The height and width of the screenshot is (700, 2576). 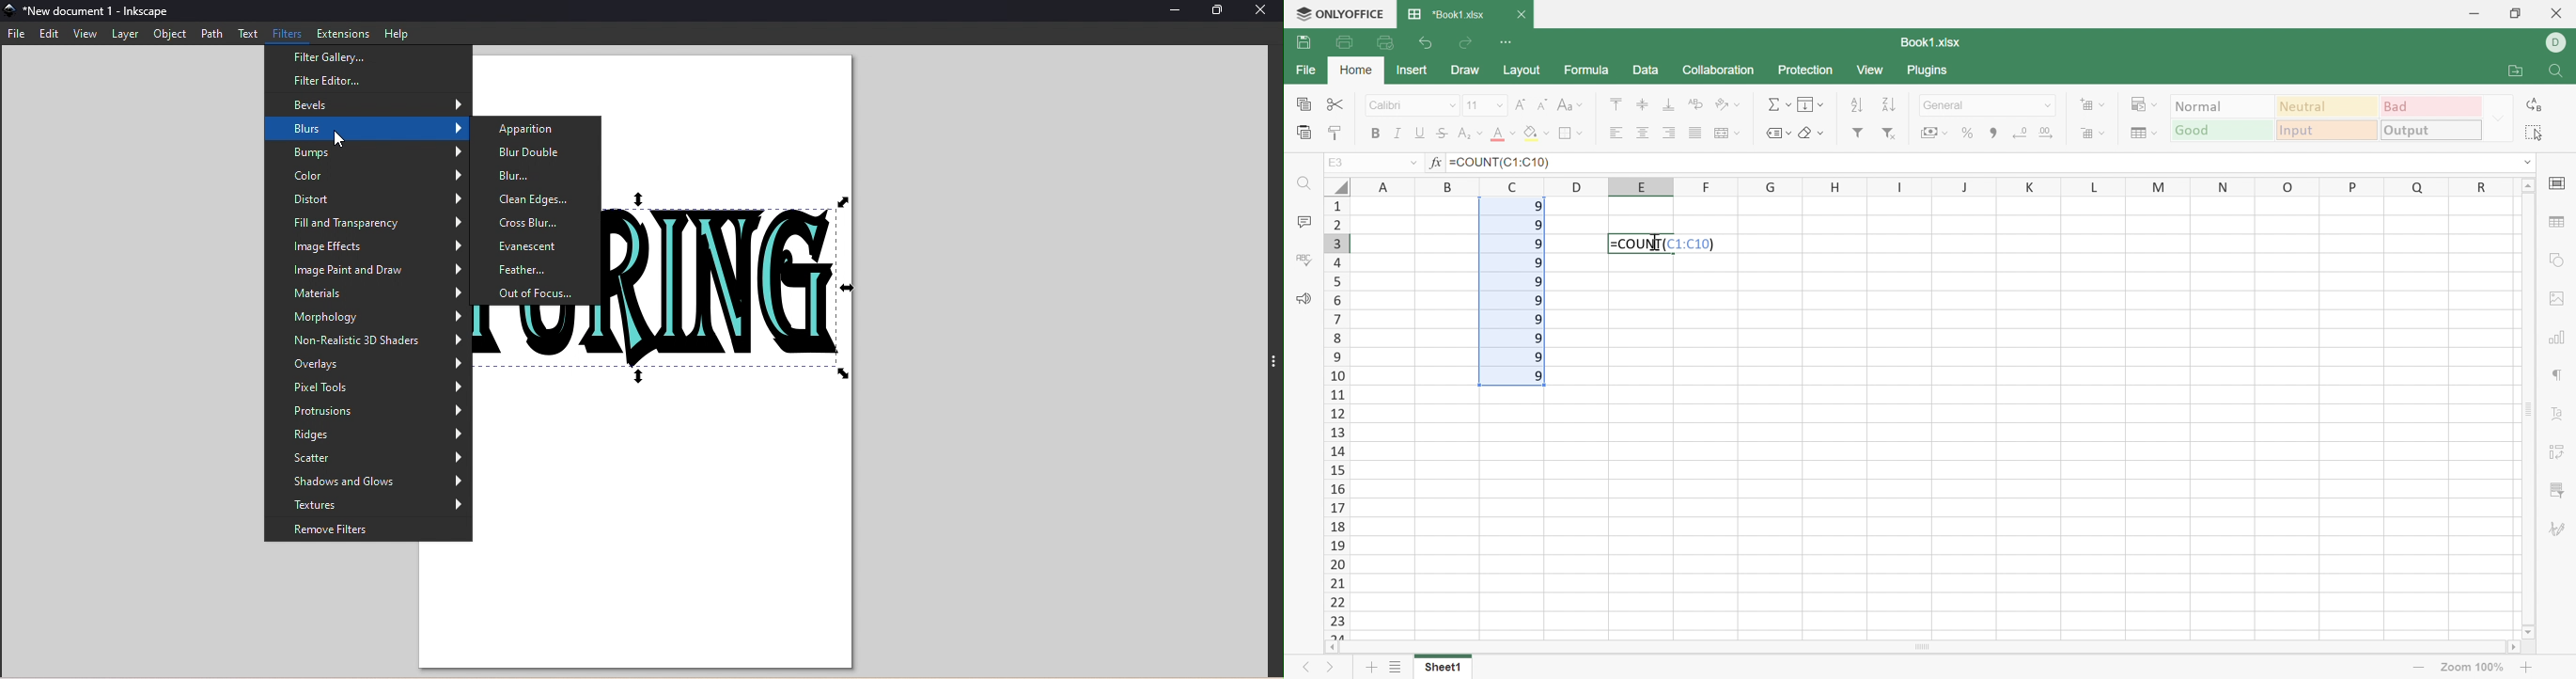 What do you see at coordinates (1468, 134) in the screenshot?
I see `Superscript / Subscript` at bounding box center [1468, 134].